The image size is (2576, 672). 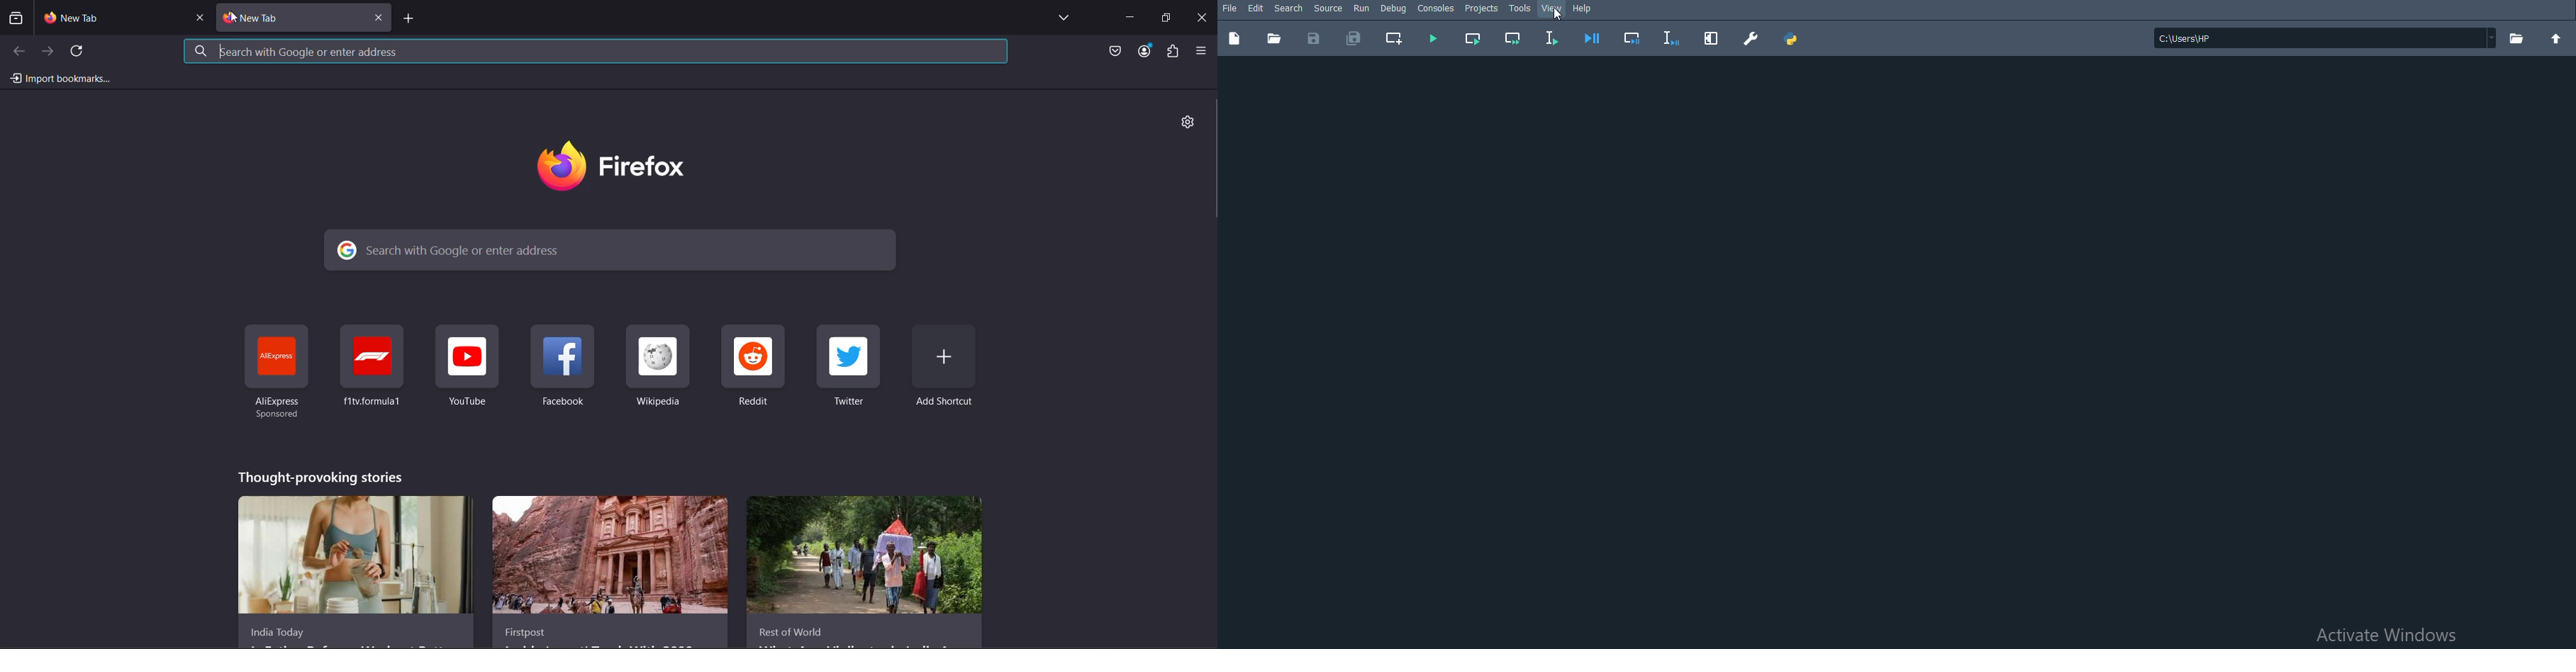 What do you see at coordinates (379, 18) in the screenshot?
I see `close tab` at bounding box center [379, 18].